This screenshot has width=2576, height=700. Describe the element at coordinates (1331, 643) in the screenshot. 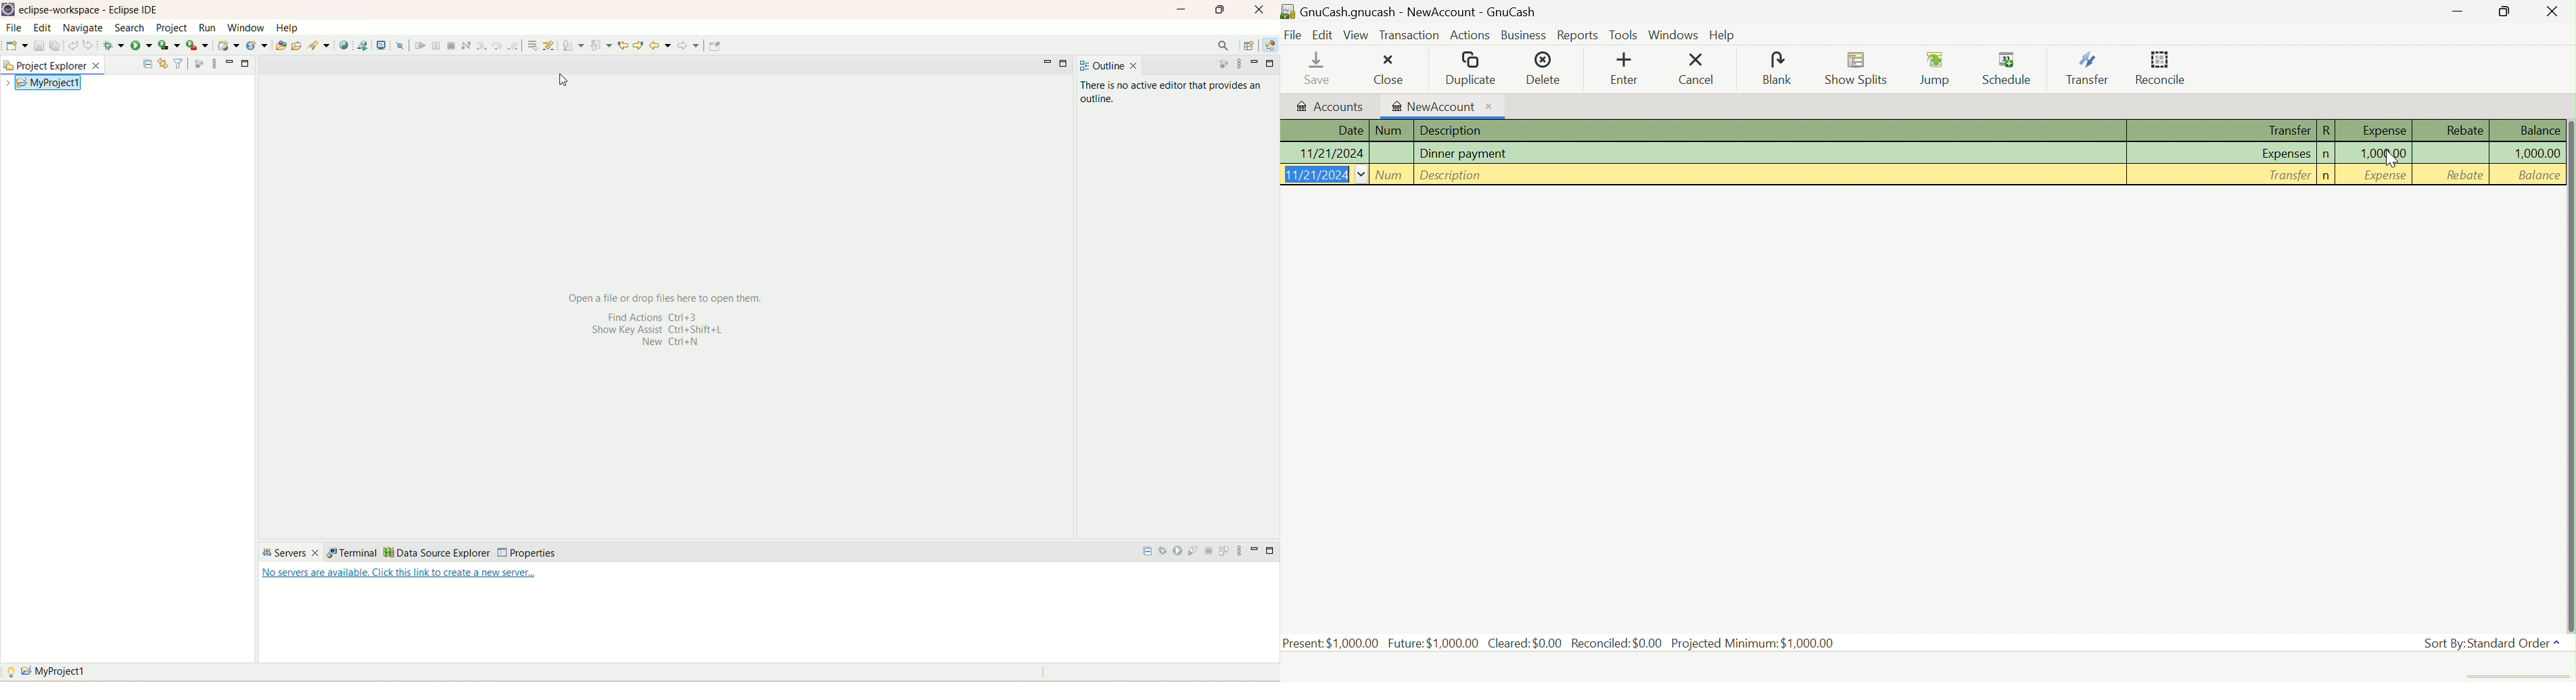

I see `Present: $1,000.00` at that location.